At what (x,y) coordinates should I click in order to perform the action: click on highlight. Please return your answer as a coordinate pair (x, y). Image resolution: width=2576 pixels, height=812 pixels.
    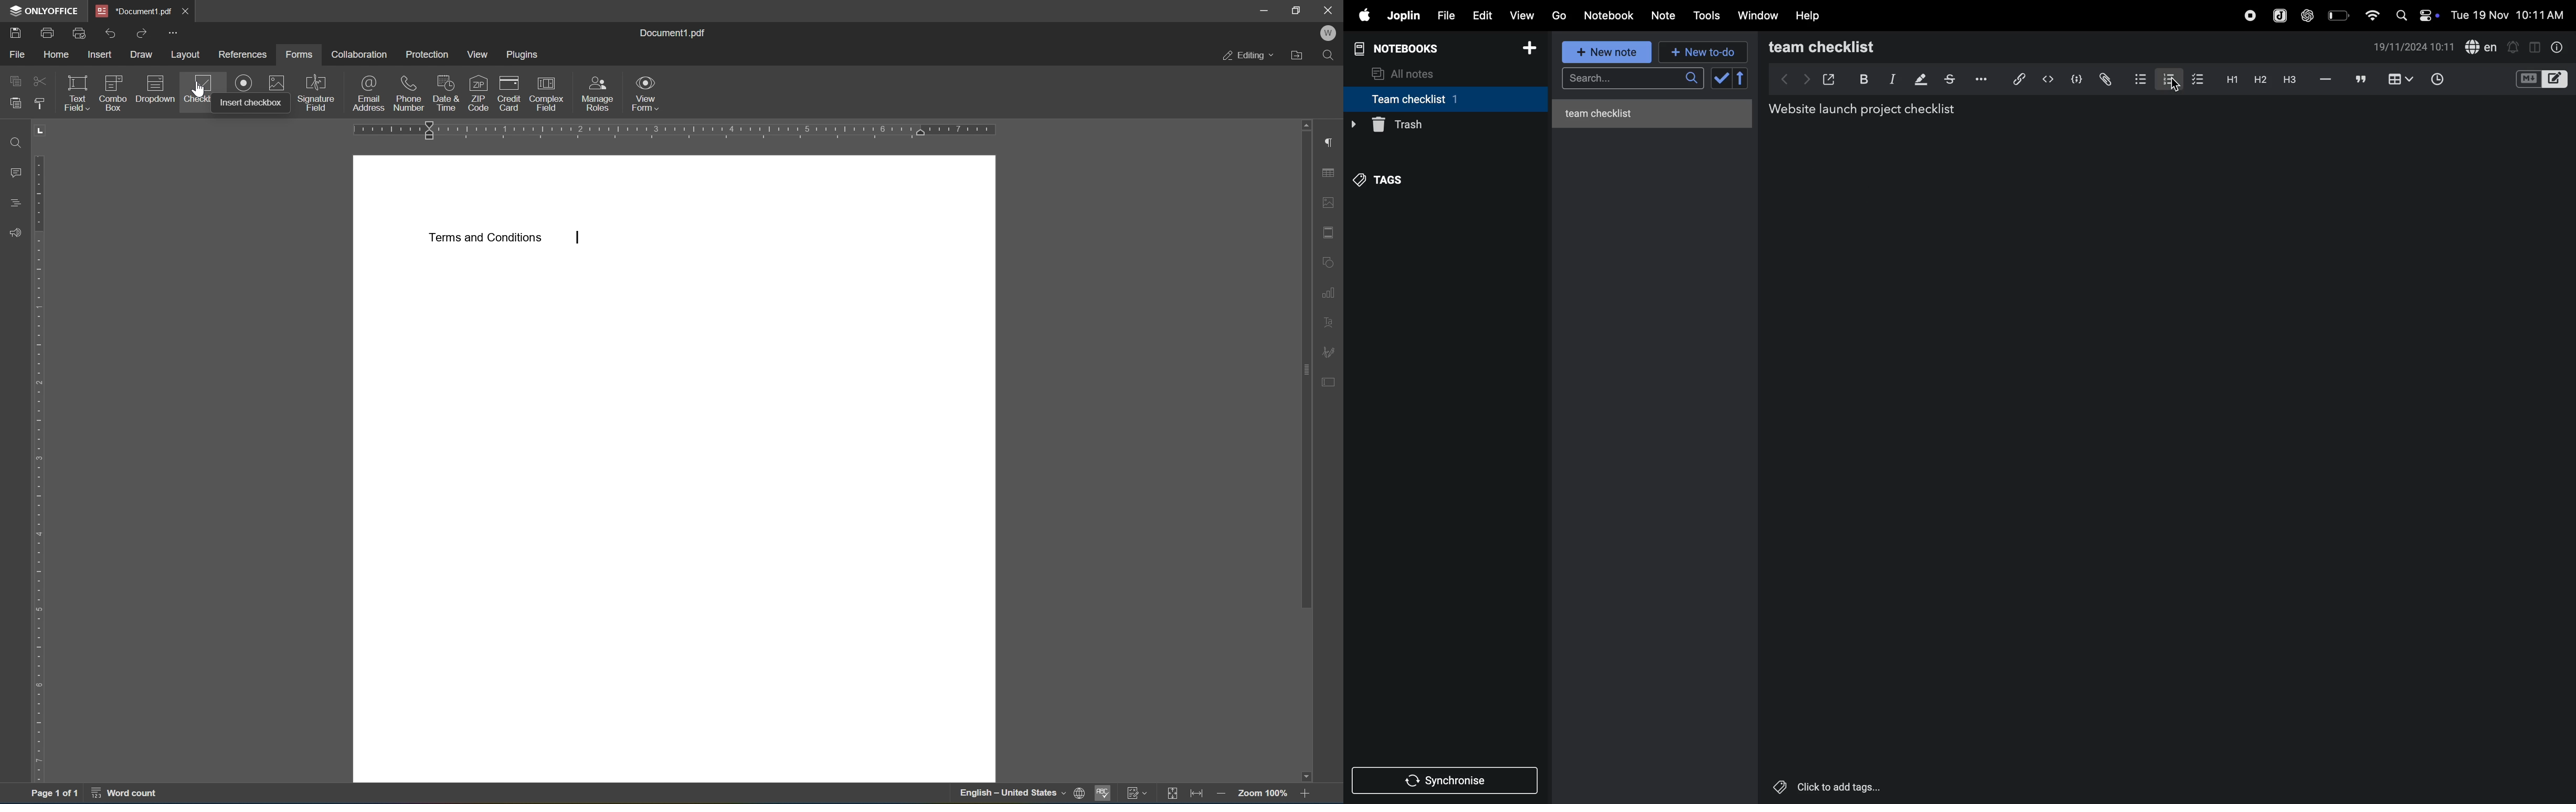
    Looking at the image, I should click on (1919, 80).